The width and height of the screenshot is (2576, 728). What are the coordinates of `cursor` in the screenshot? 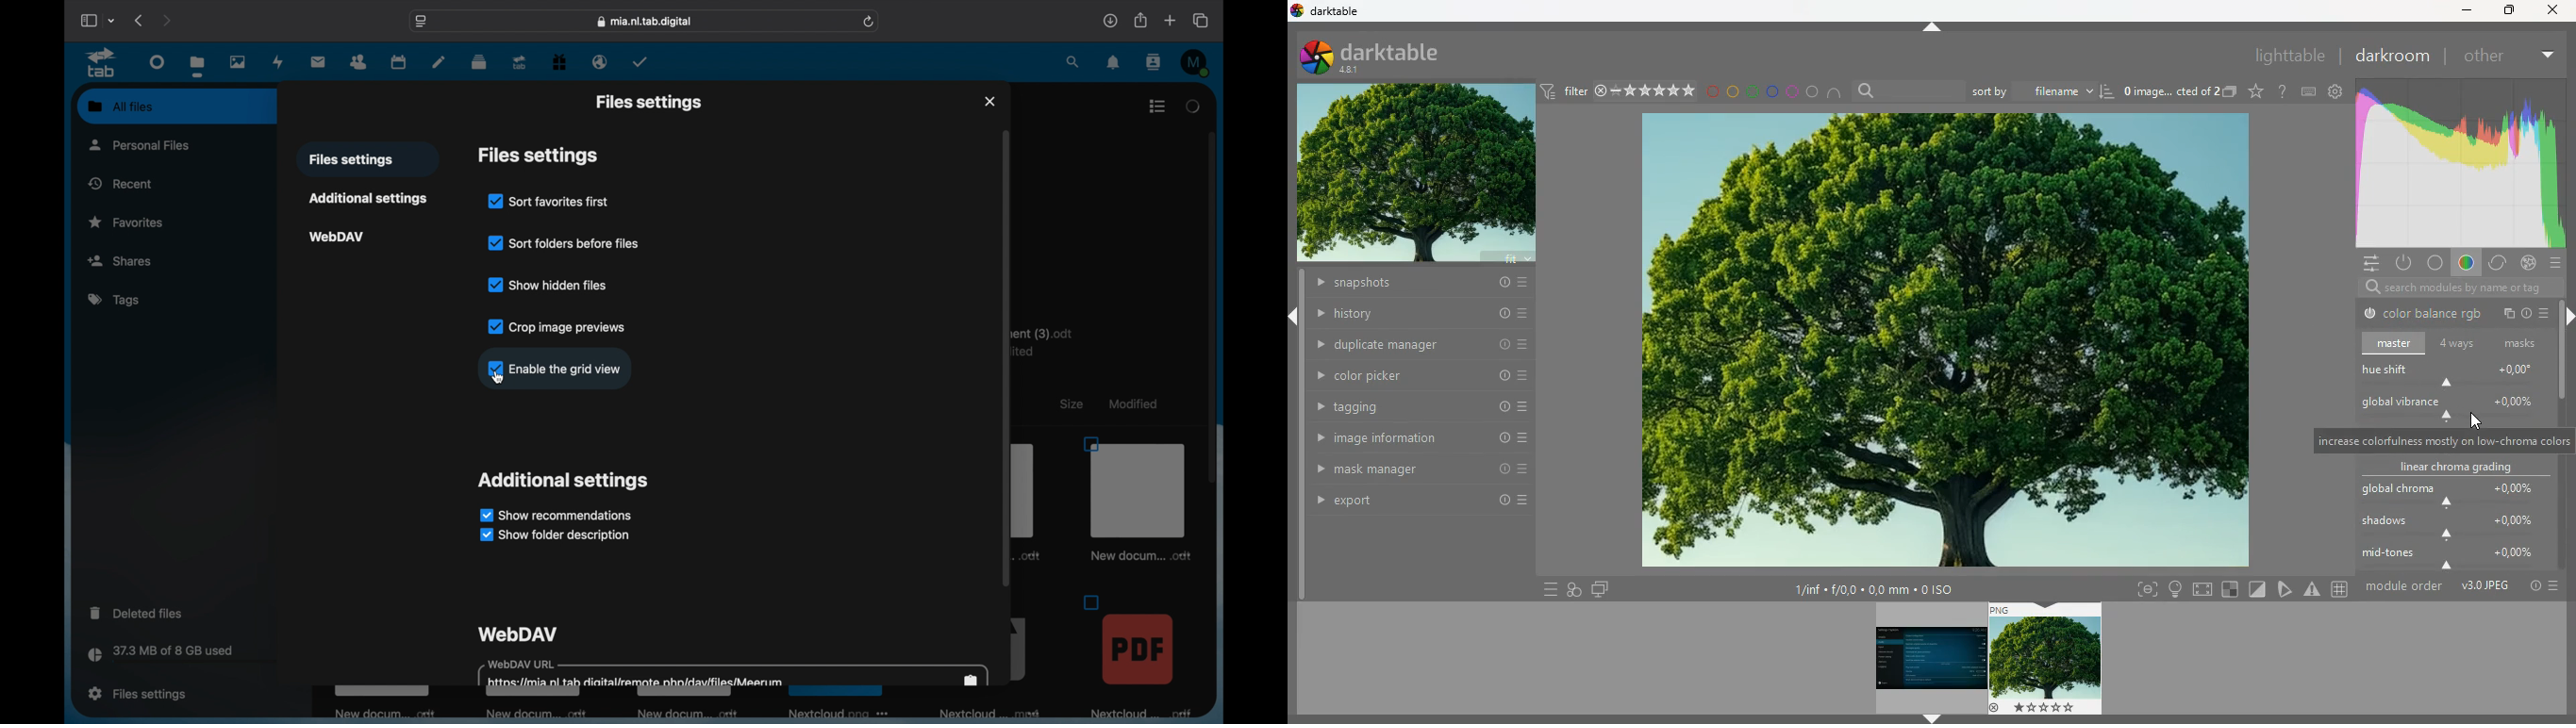 It's located at (2471, 422).